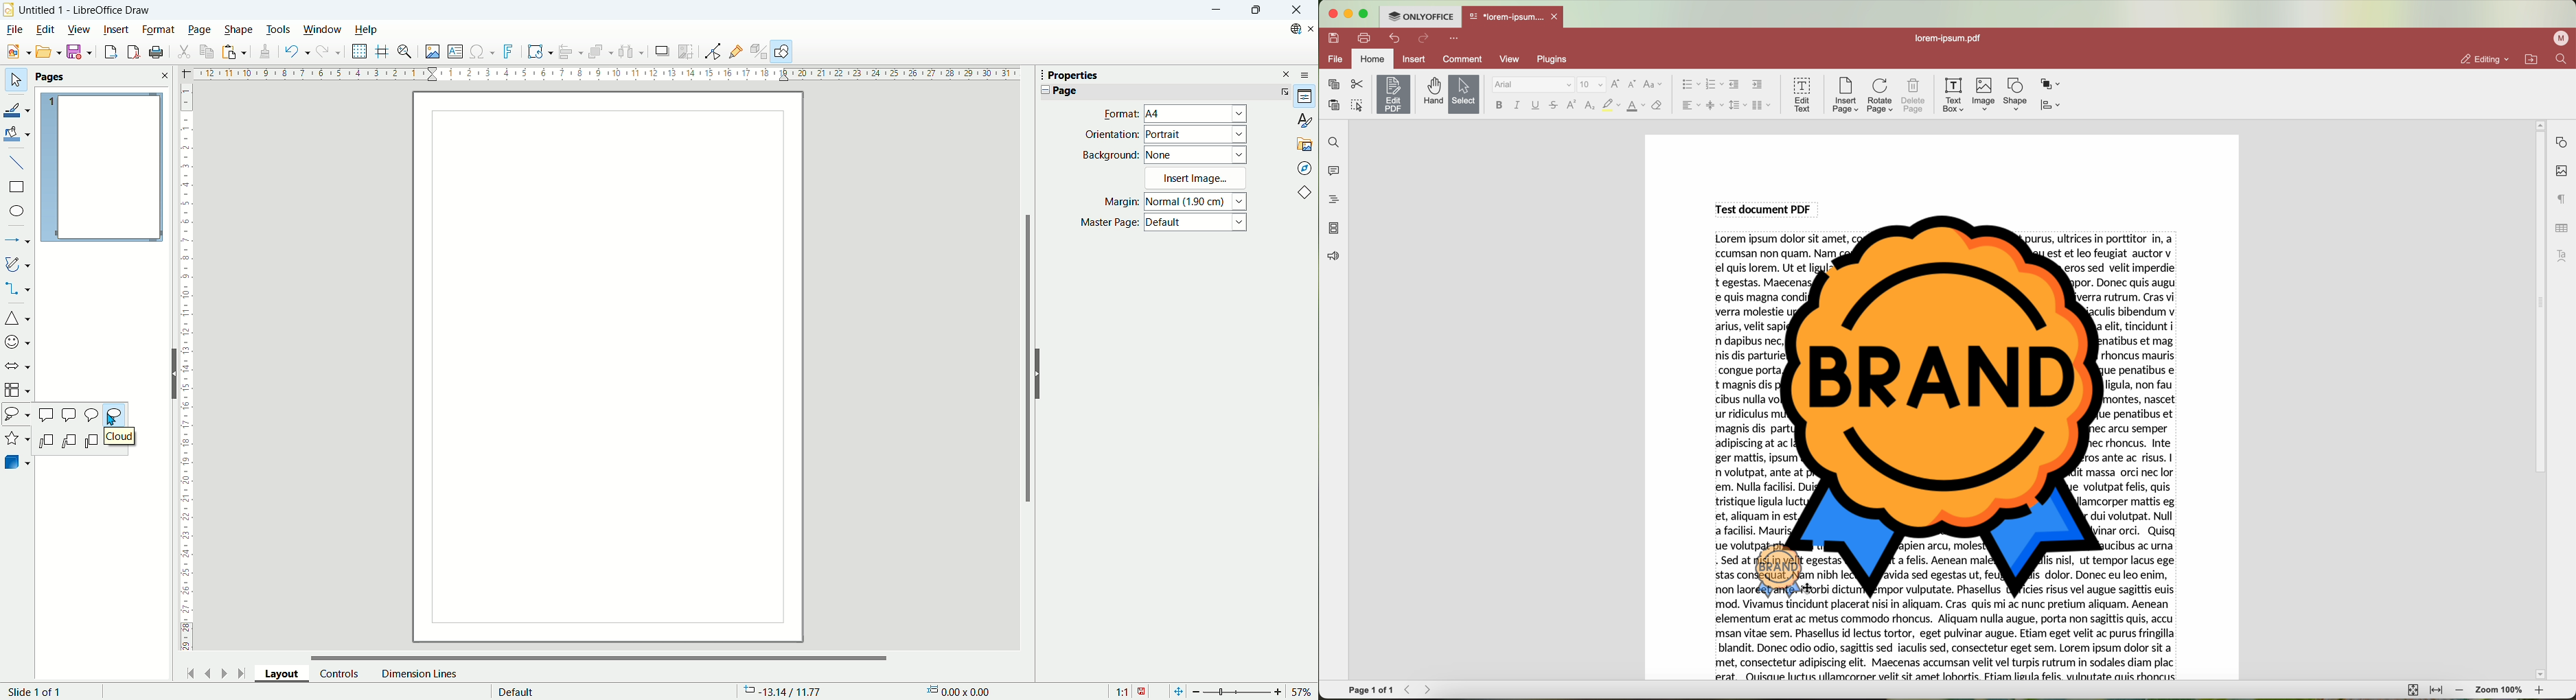  Describe the element at coordinates (207, 51) in the screenshot. I see `copy` at that location.